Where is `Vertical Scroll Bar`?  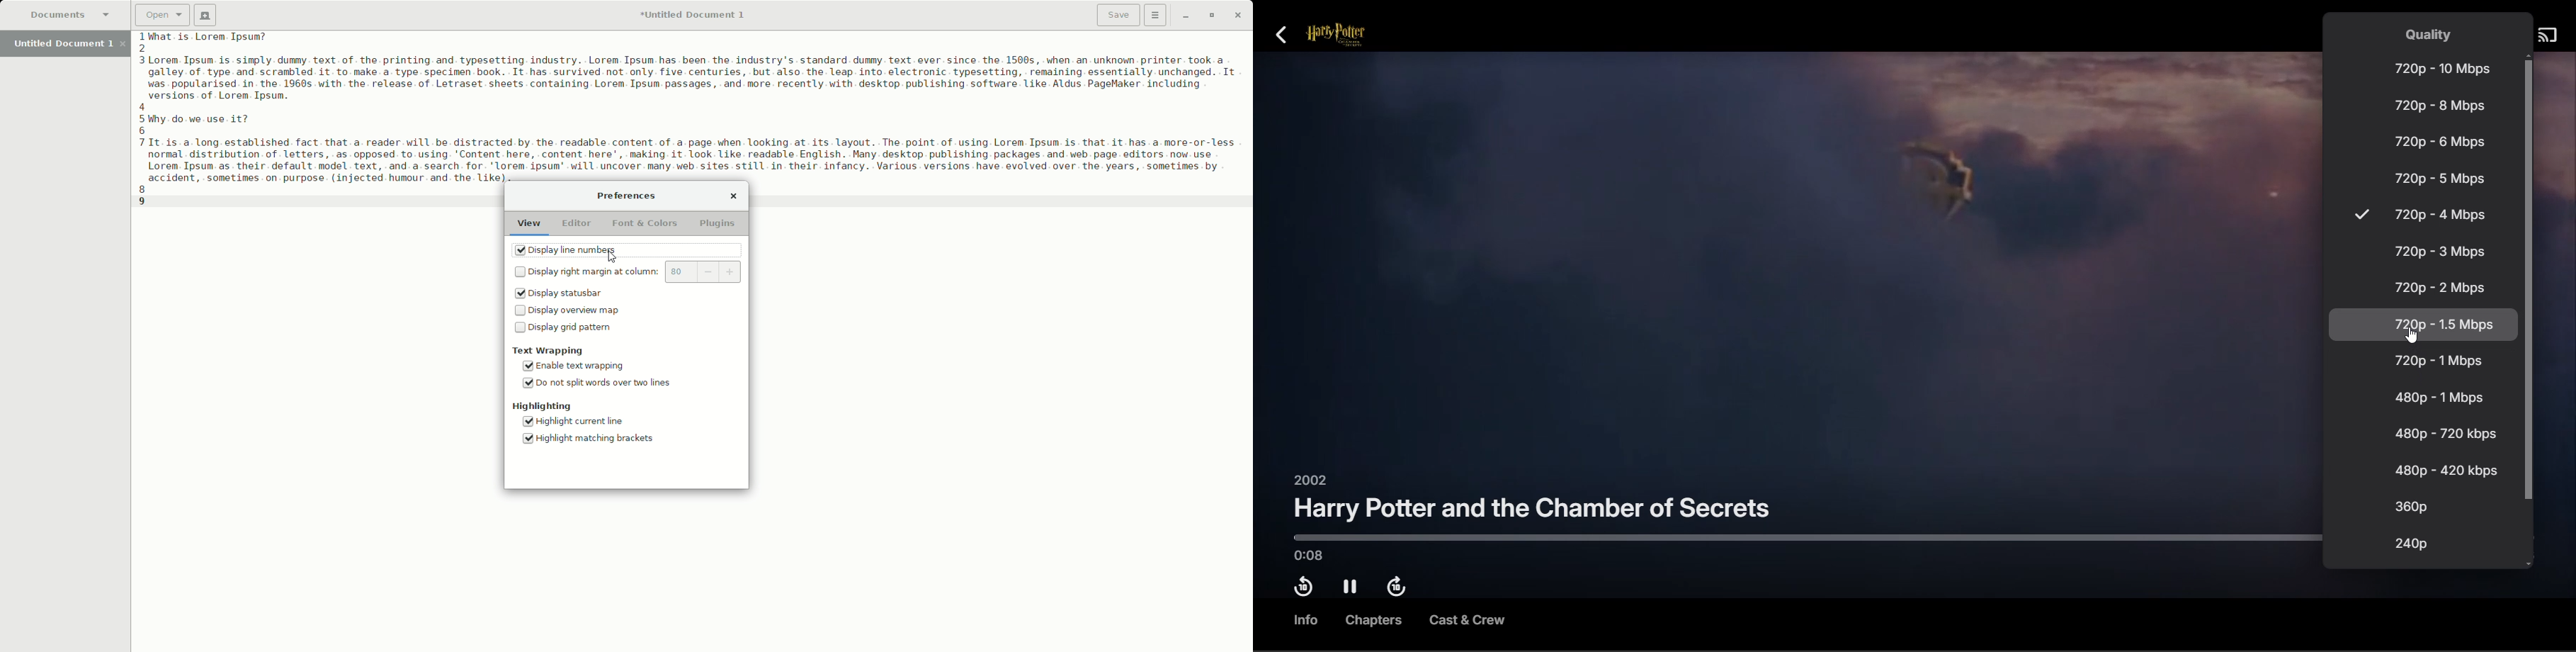 Vertical Scroll Bar is located at coordinates (2529, 310).